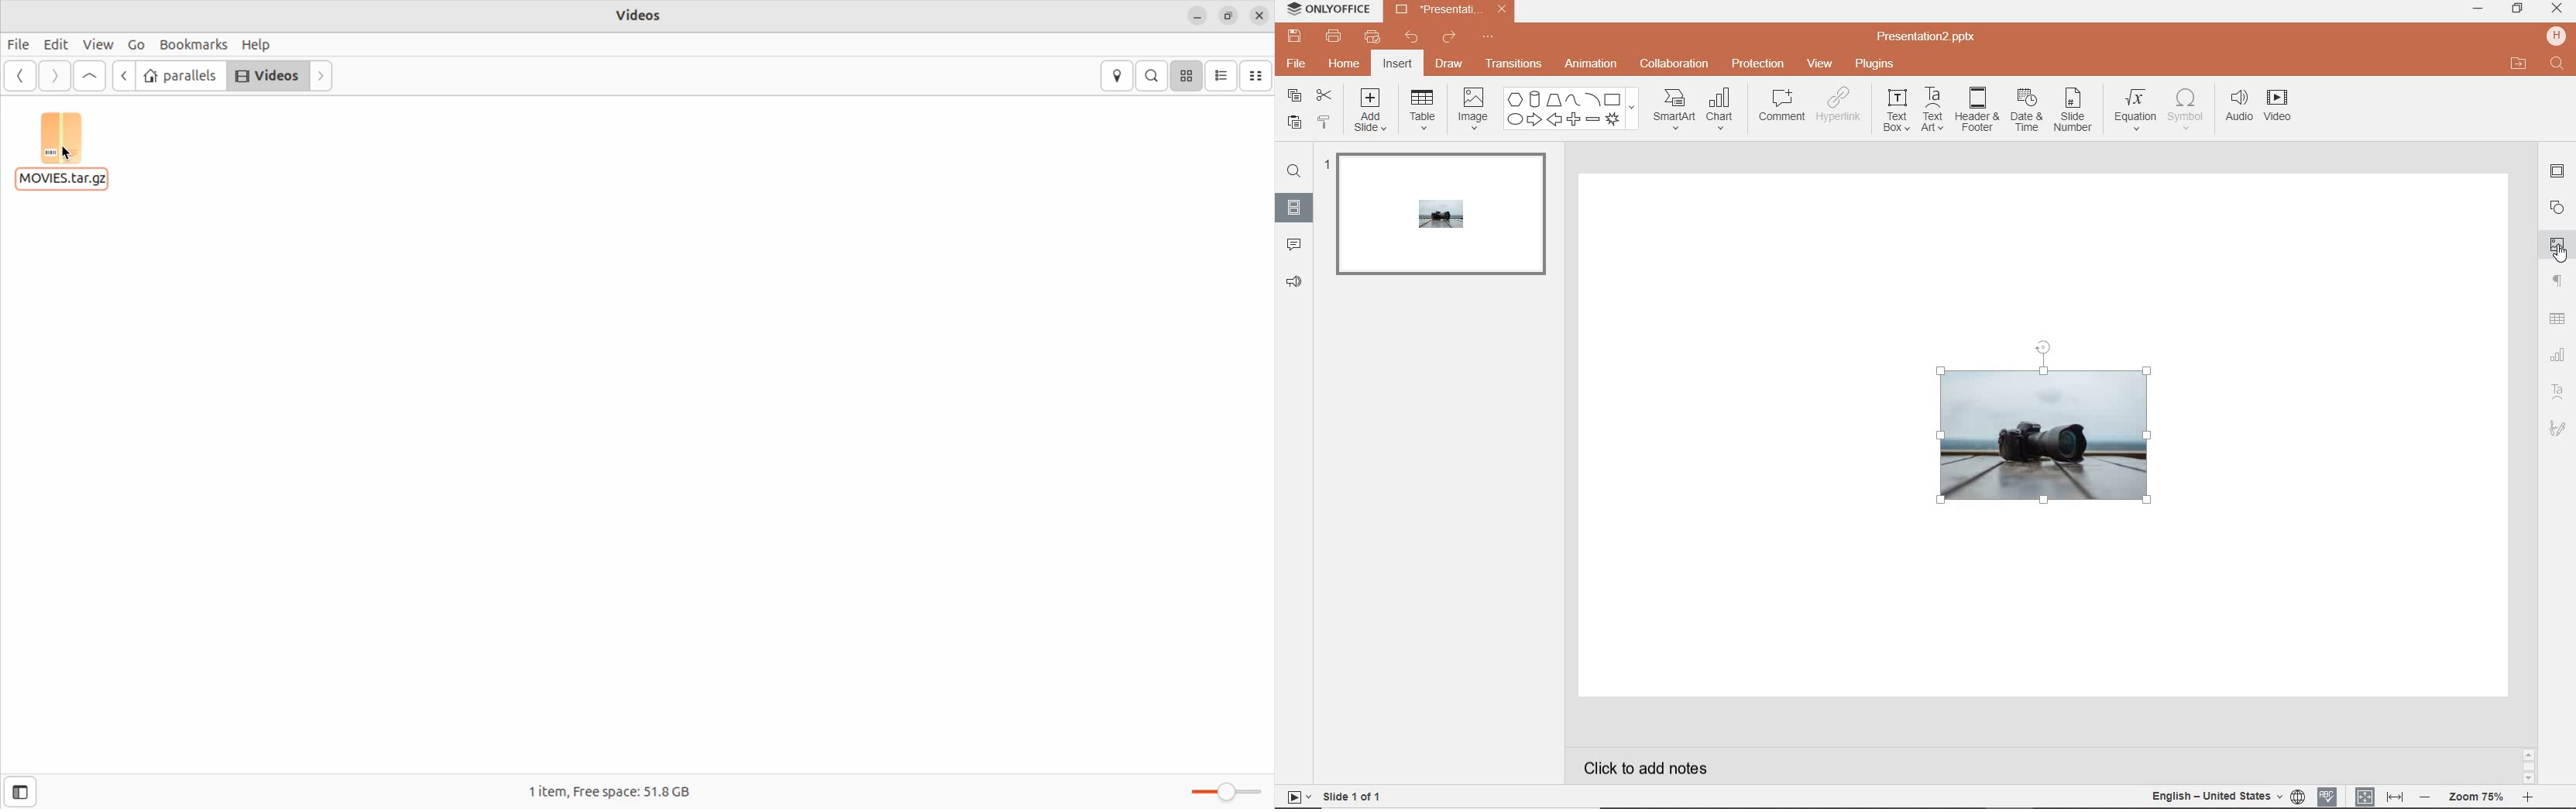 The height and width of the screenshot is (812, 2576). I want to click on copy style, so click(1325, 122).